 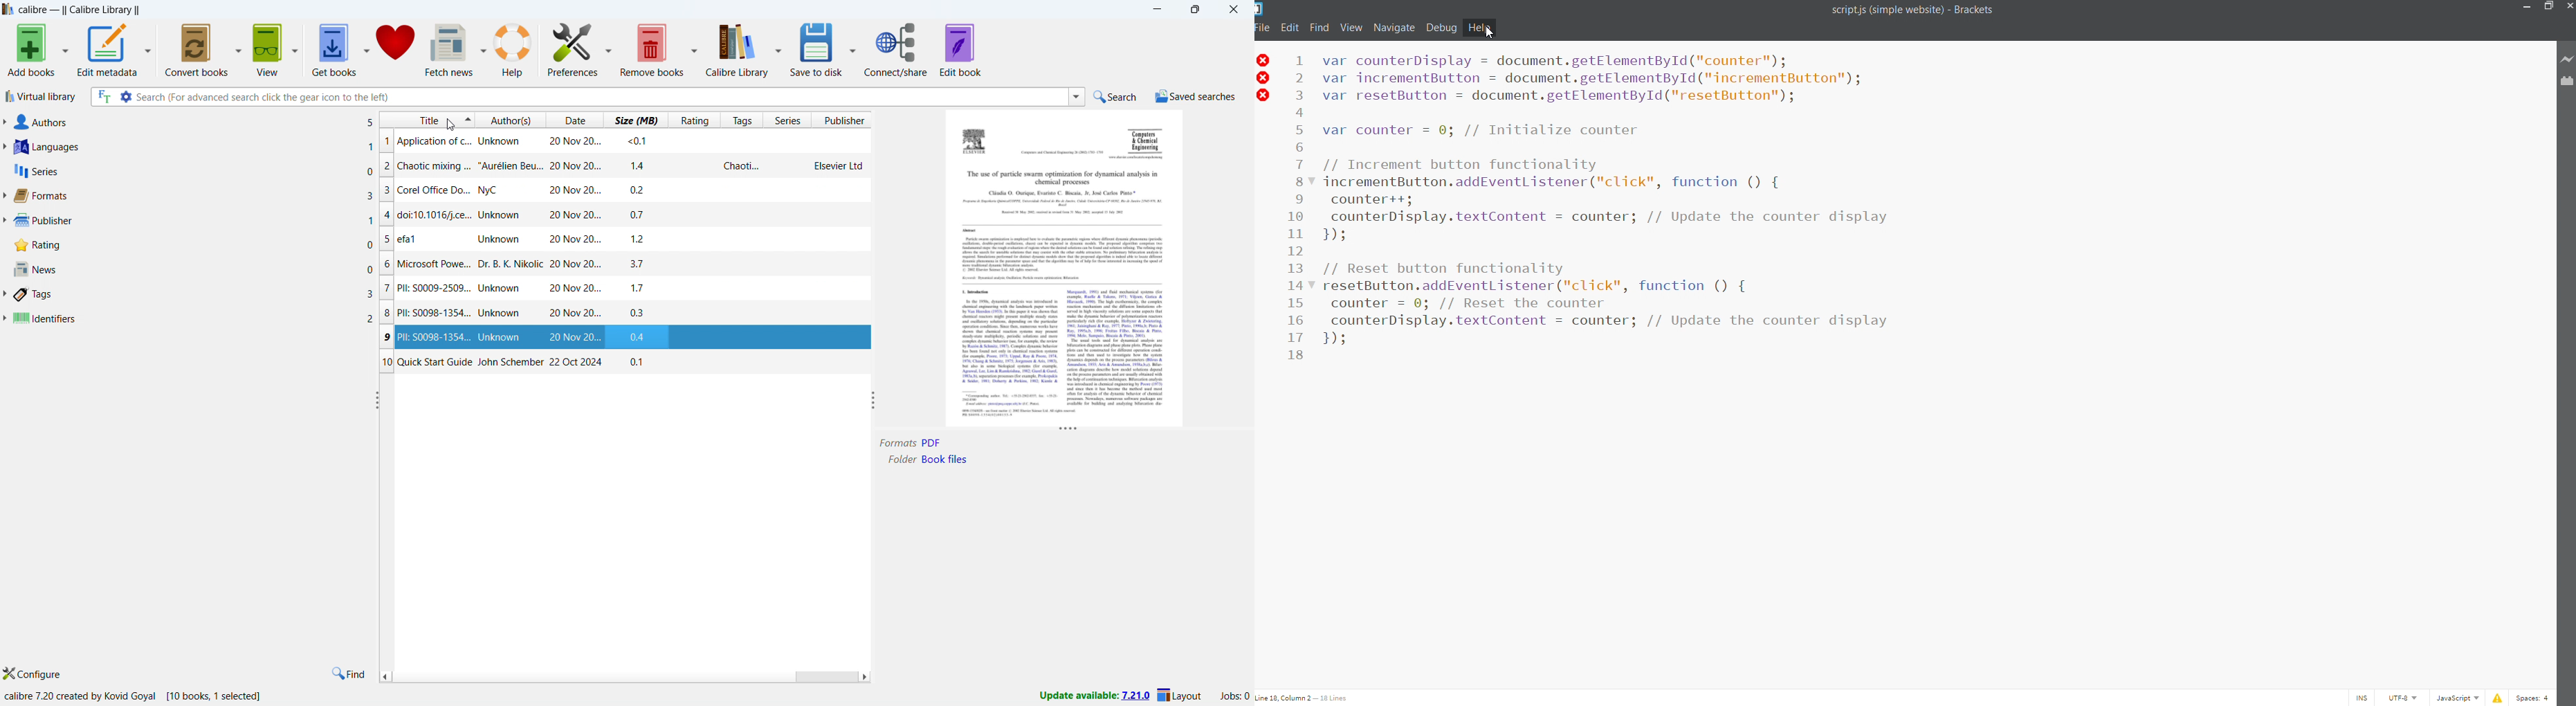 What do you see at coordinates (641, 264) in the screenshot?
I see `37` at bounding box center [641, 264].